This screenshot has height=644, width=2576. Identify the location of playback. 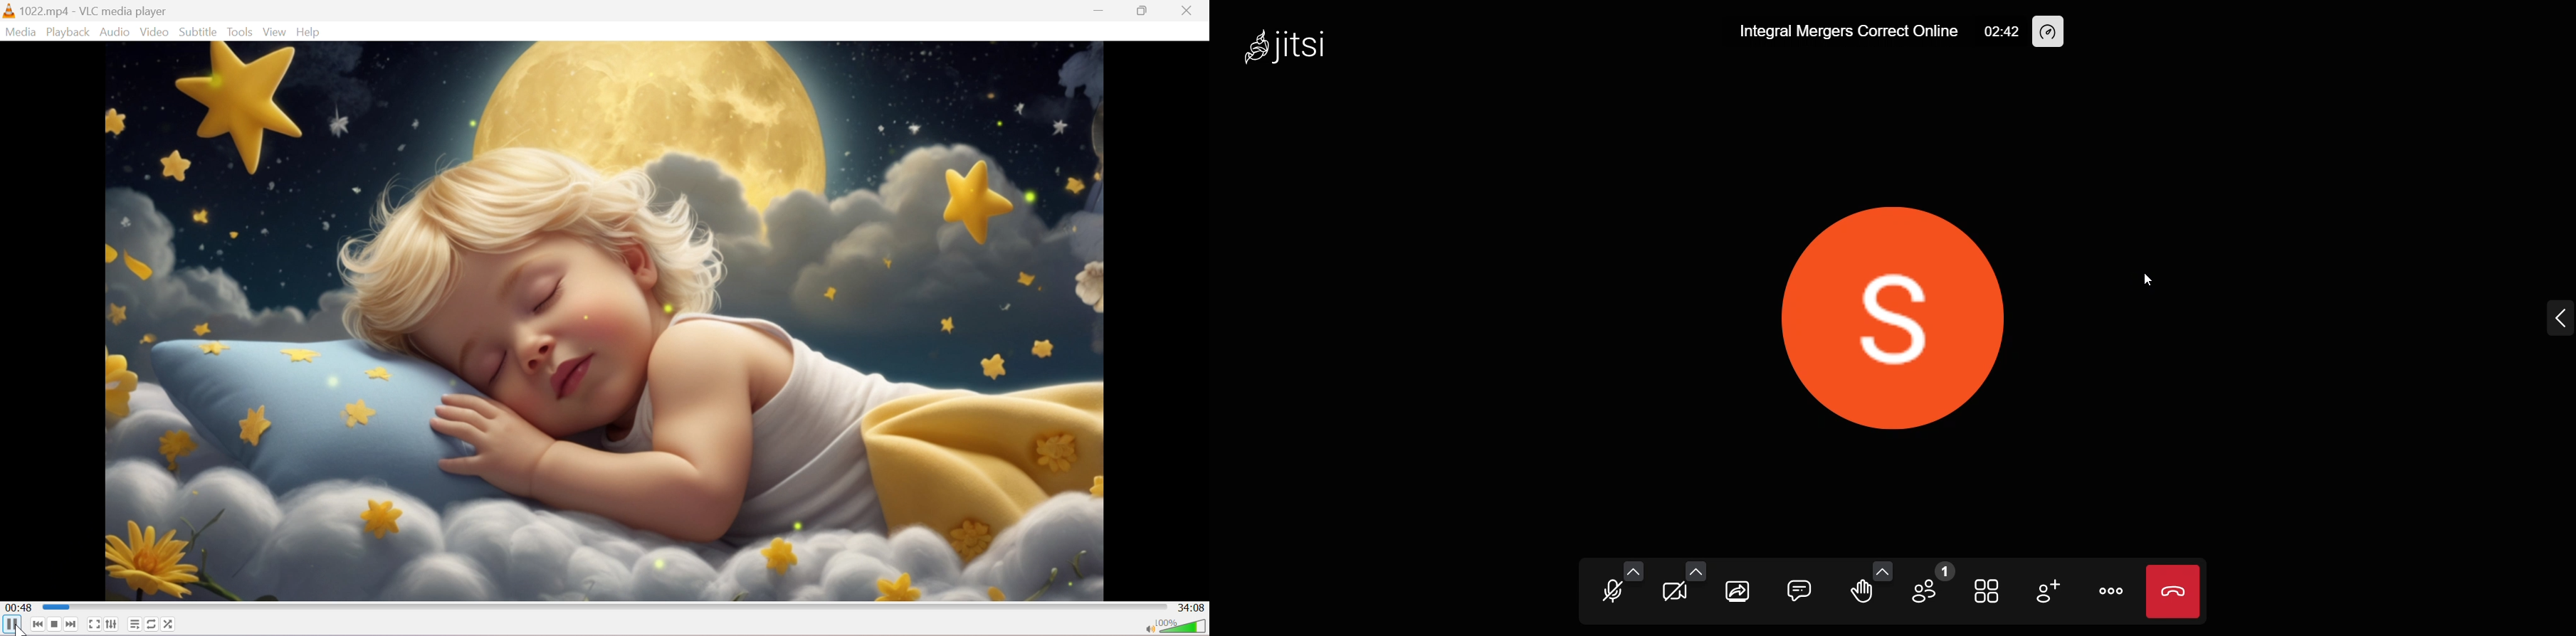
(604, 321).